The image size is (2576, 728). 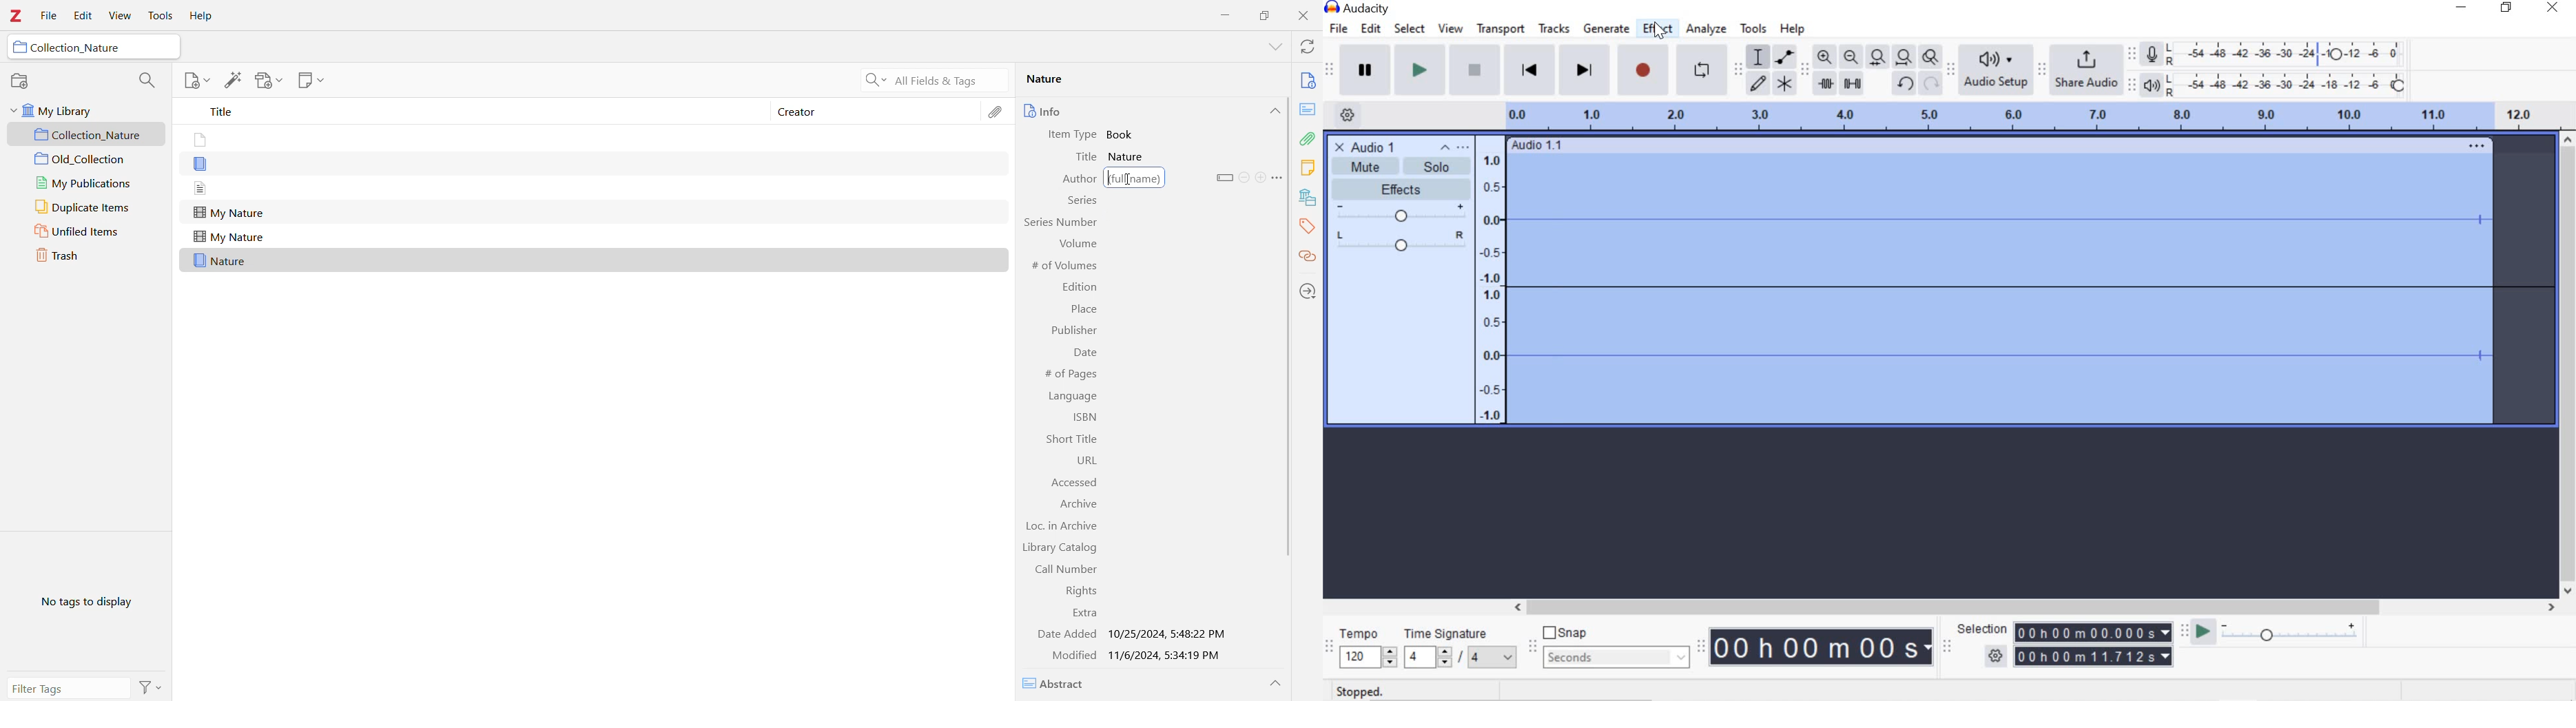 What do you see at coordinates (150, 687) in the screenshot?
I see `Actions` at bounding box center [150, 687].